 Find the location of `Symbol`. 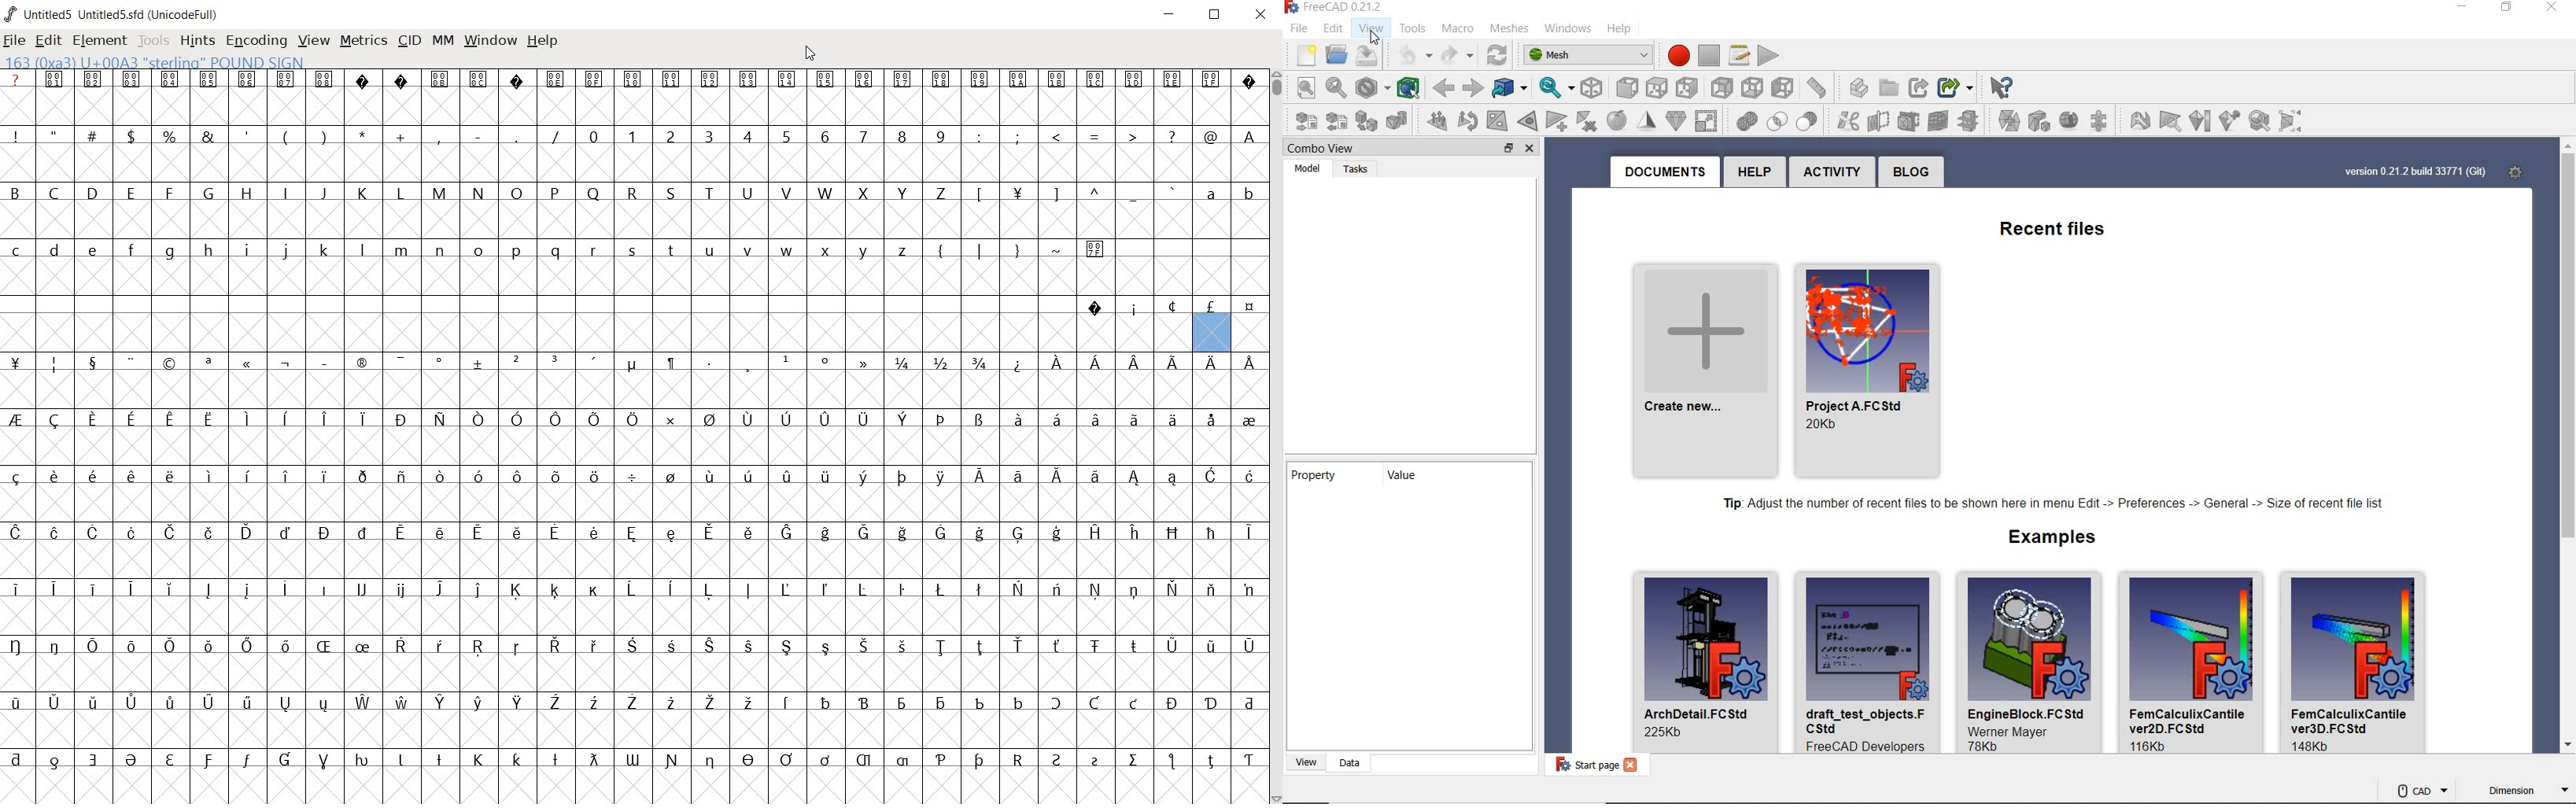

Symbol is located at coordinates (747, 367).